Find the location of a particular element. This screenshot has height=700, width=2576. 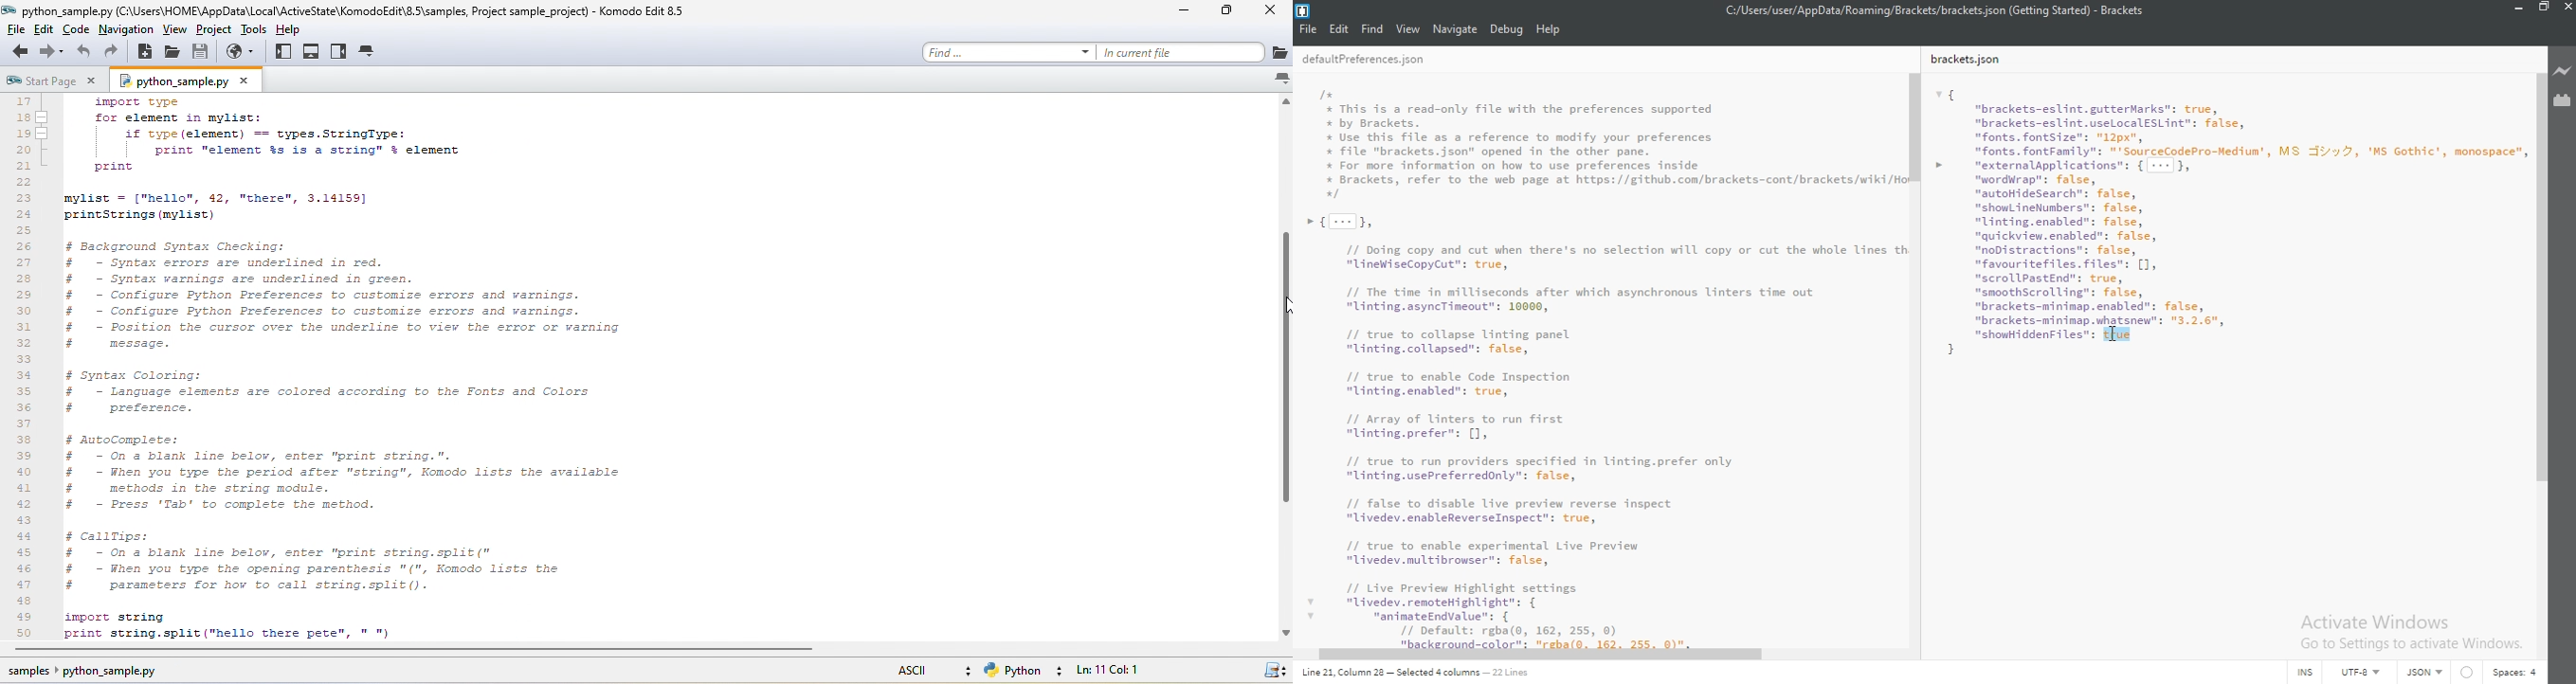

scroll bar is located at coordinates (1543, 657).